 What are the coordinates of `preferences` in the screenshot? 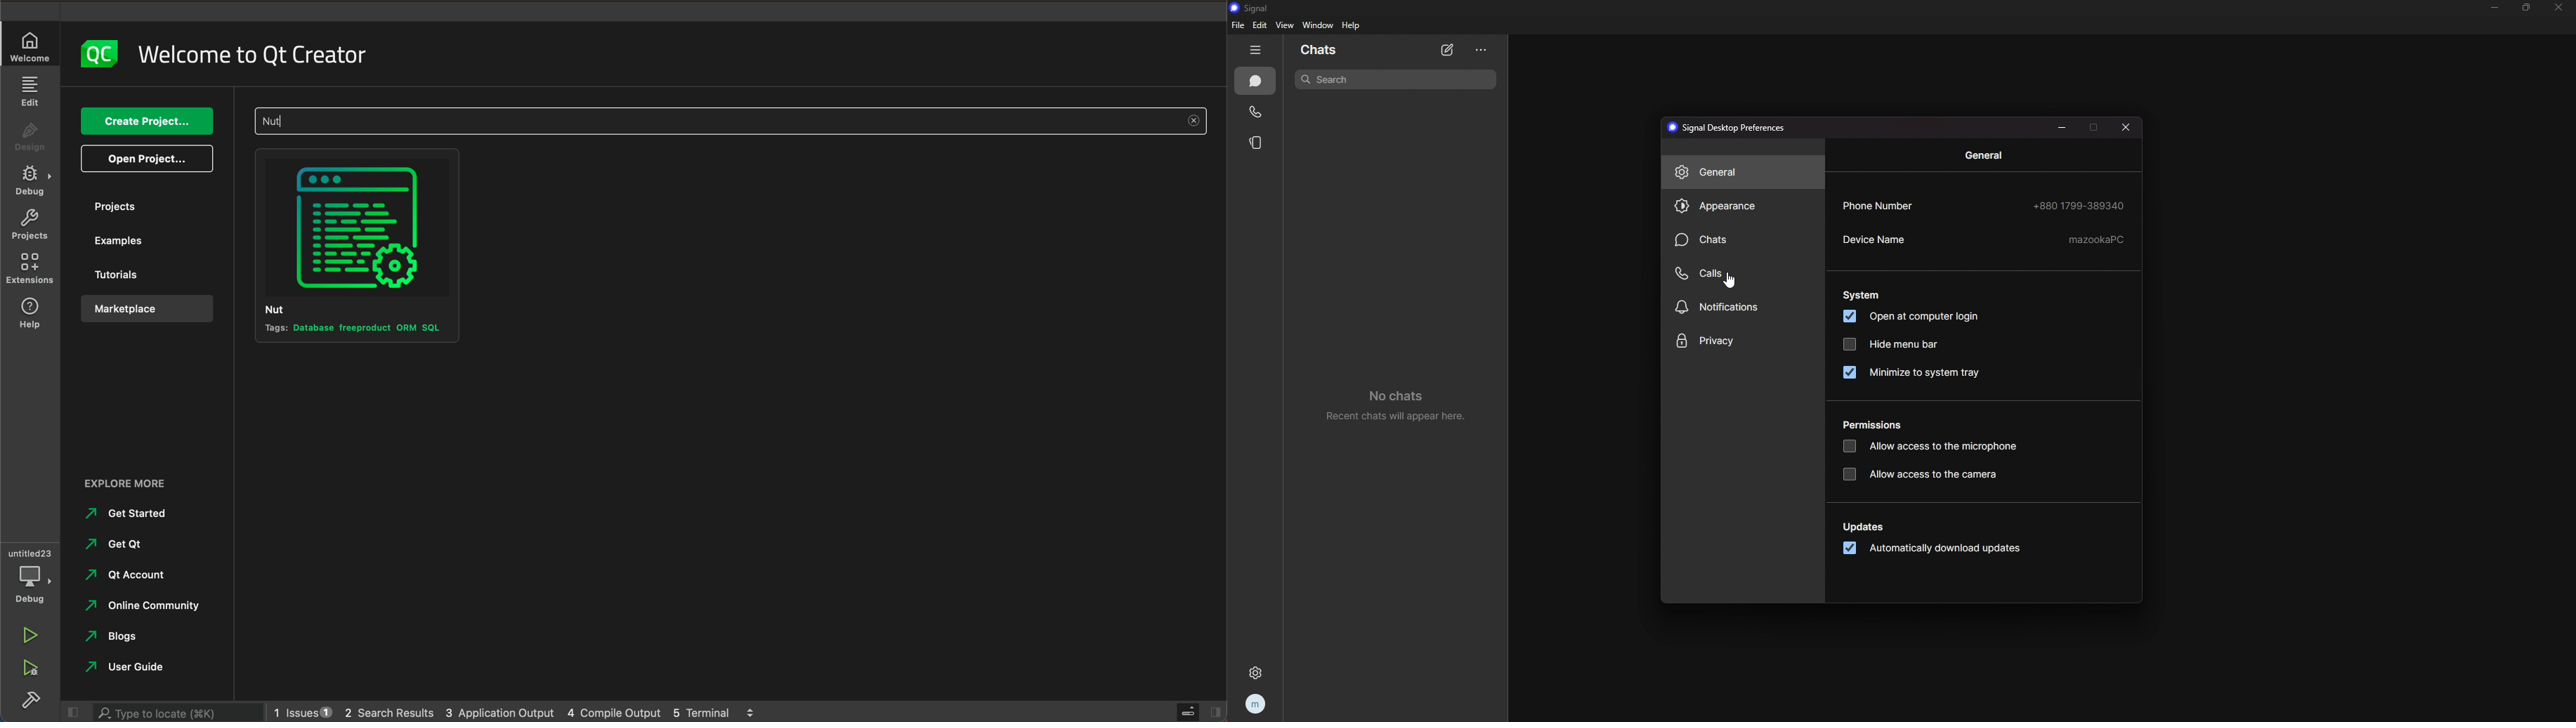 It's located at (1730, 128).